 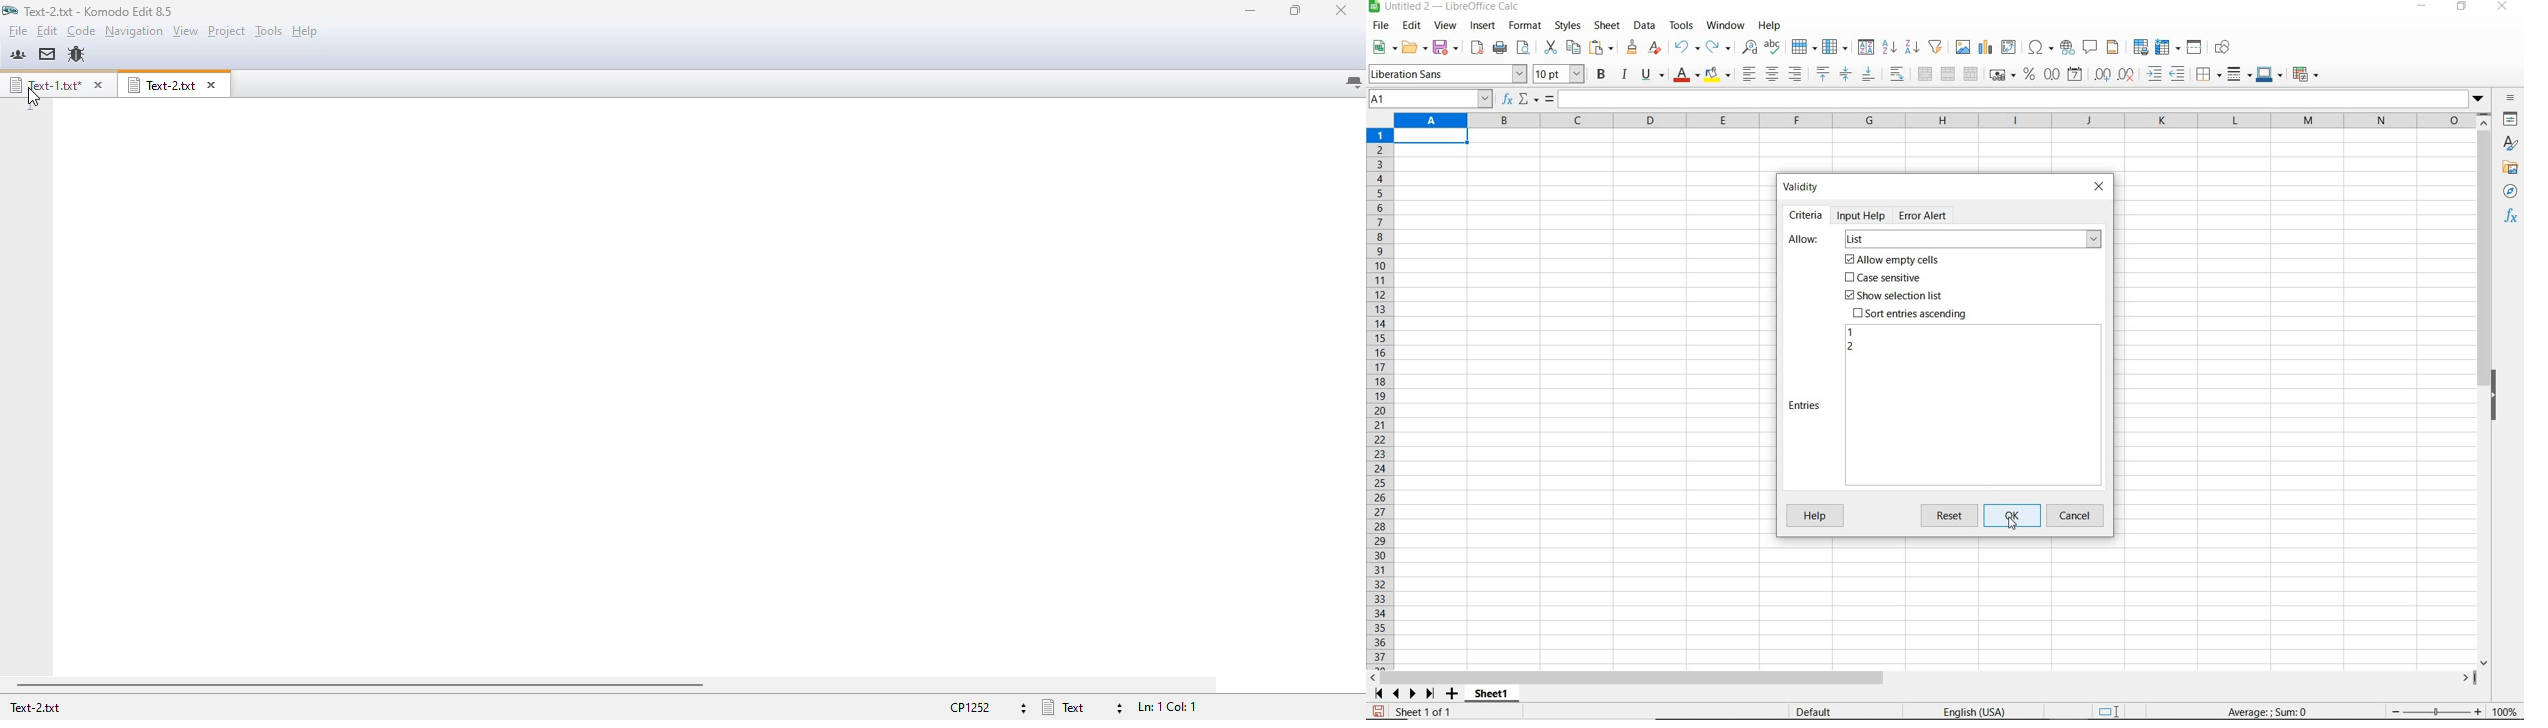 I want to click on insert or edit pivot table, so click(x=2010, y=48).